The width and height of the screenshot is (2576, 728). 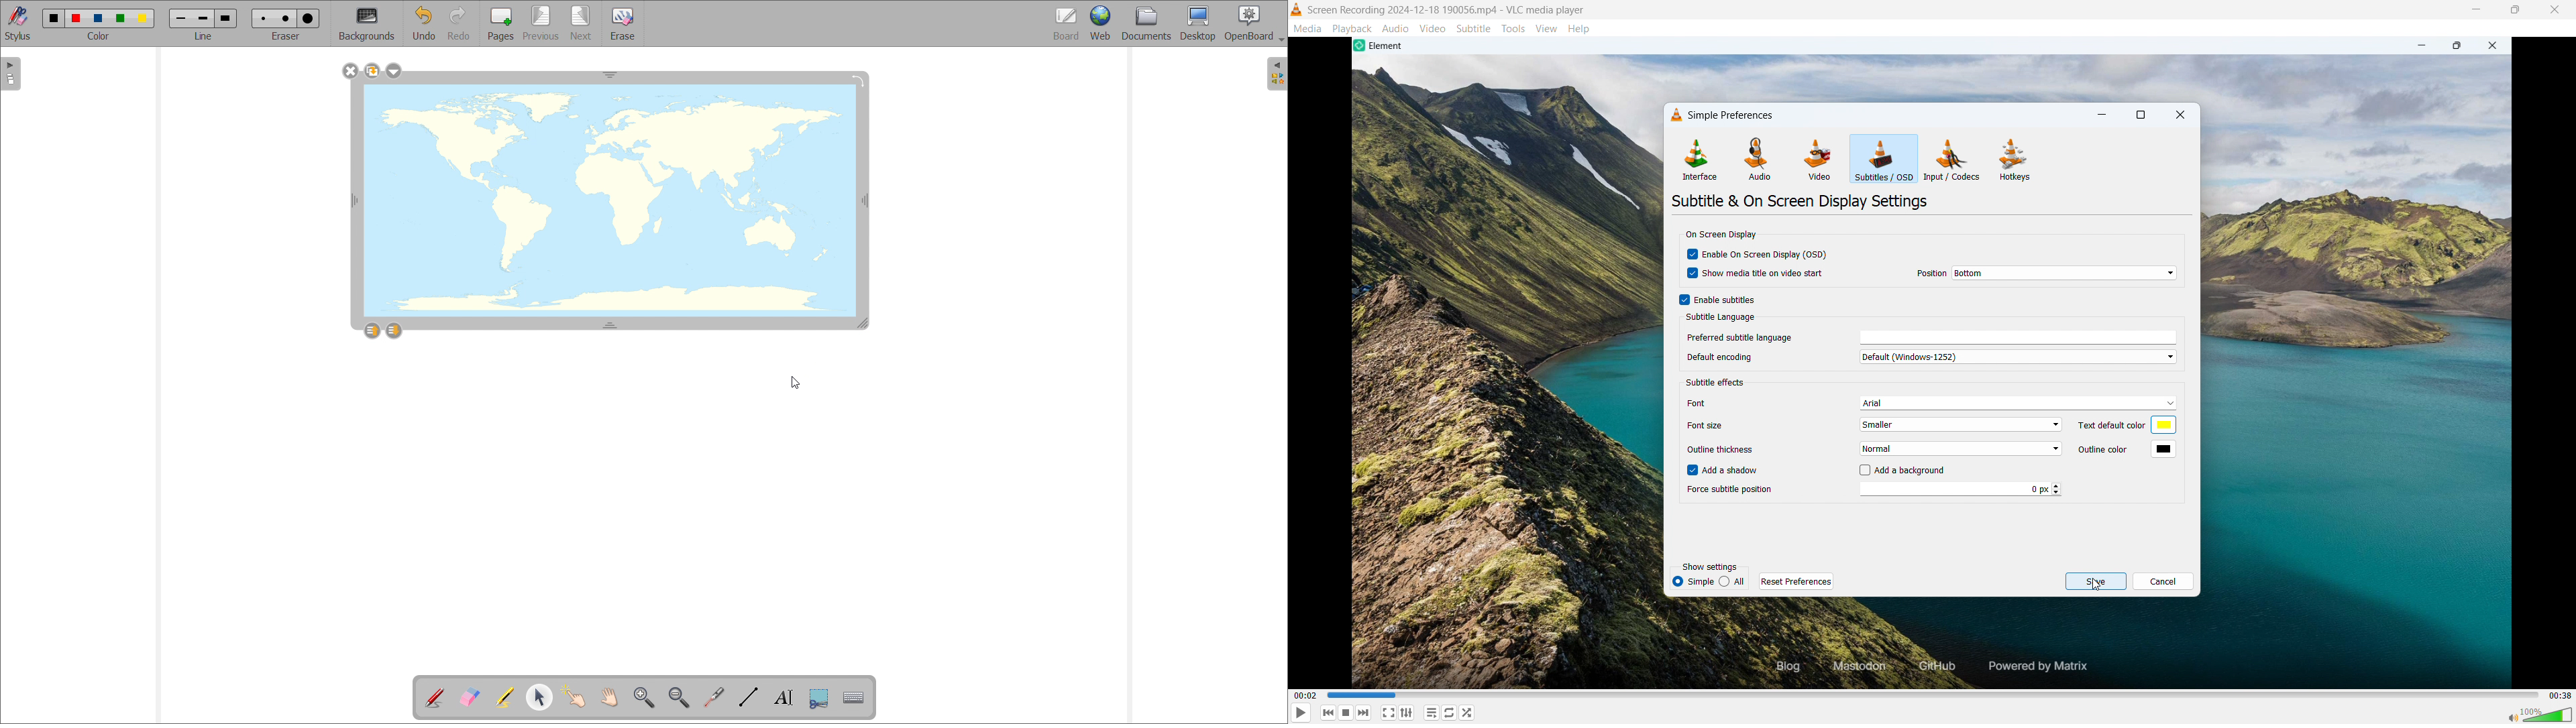 What do you see at coordinates (1739, 337) in the screenshot?
I see `preferred language` at bounding box center [1739, 337].